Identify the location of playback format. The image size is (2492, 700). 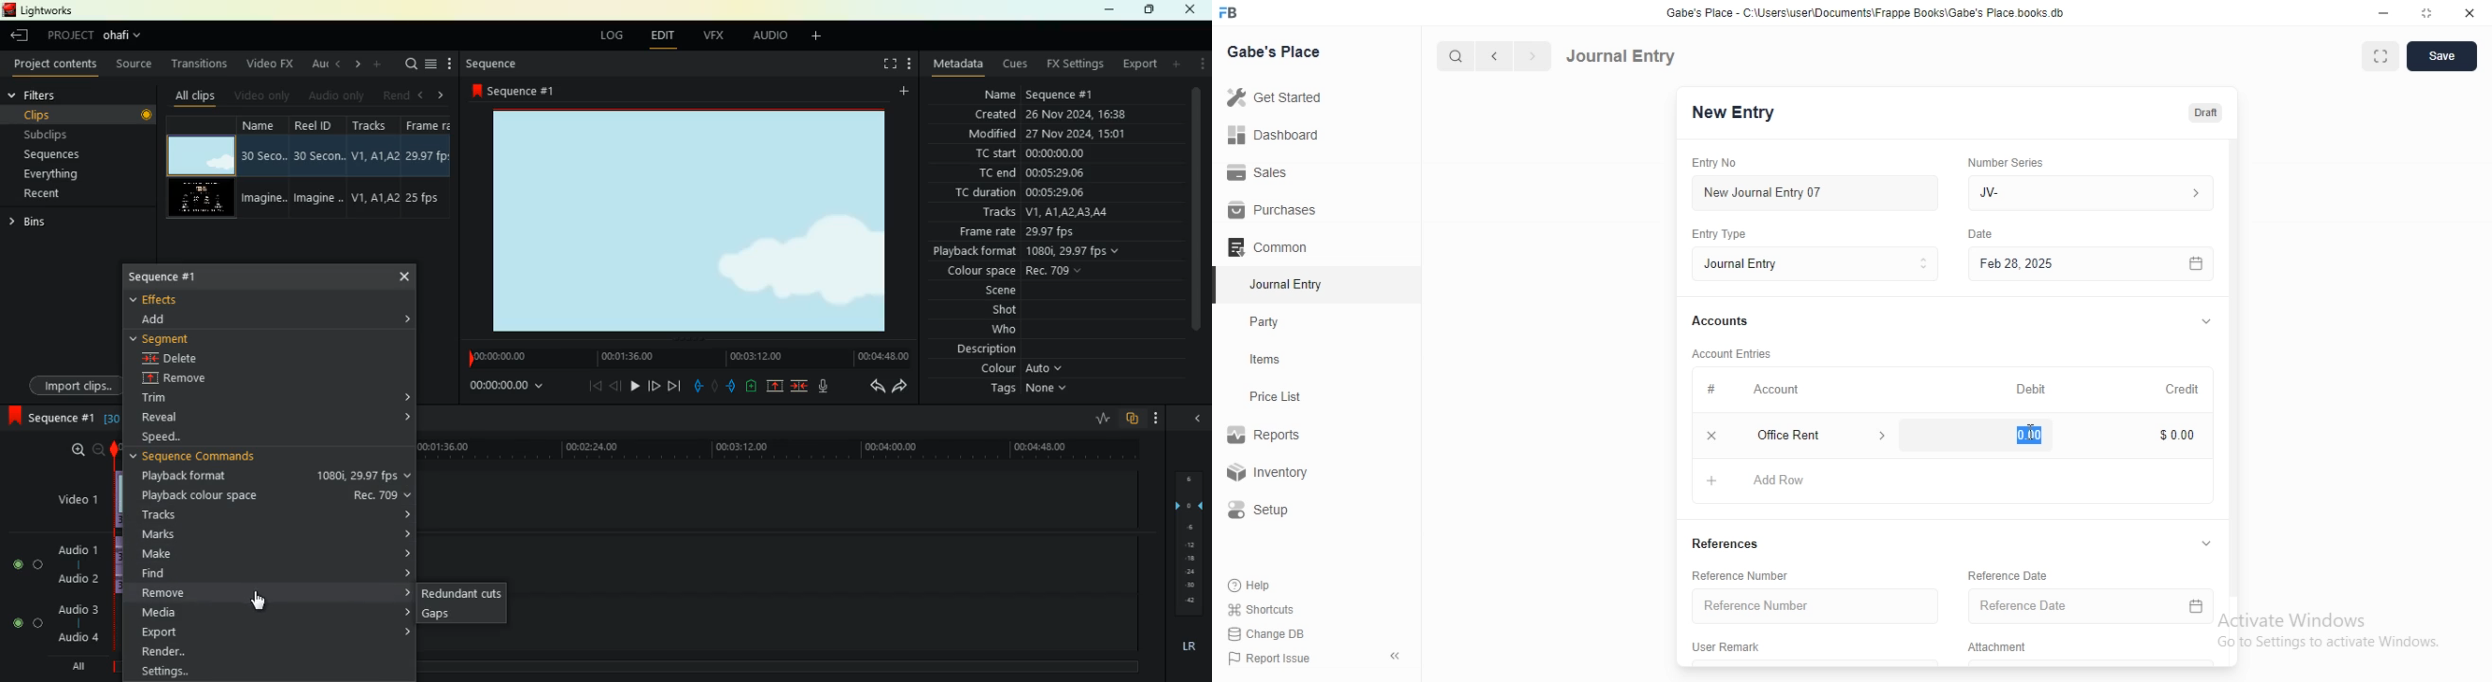
(1027, 253).